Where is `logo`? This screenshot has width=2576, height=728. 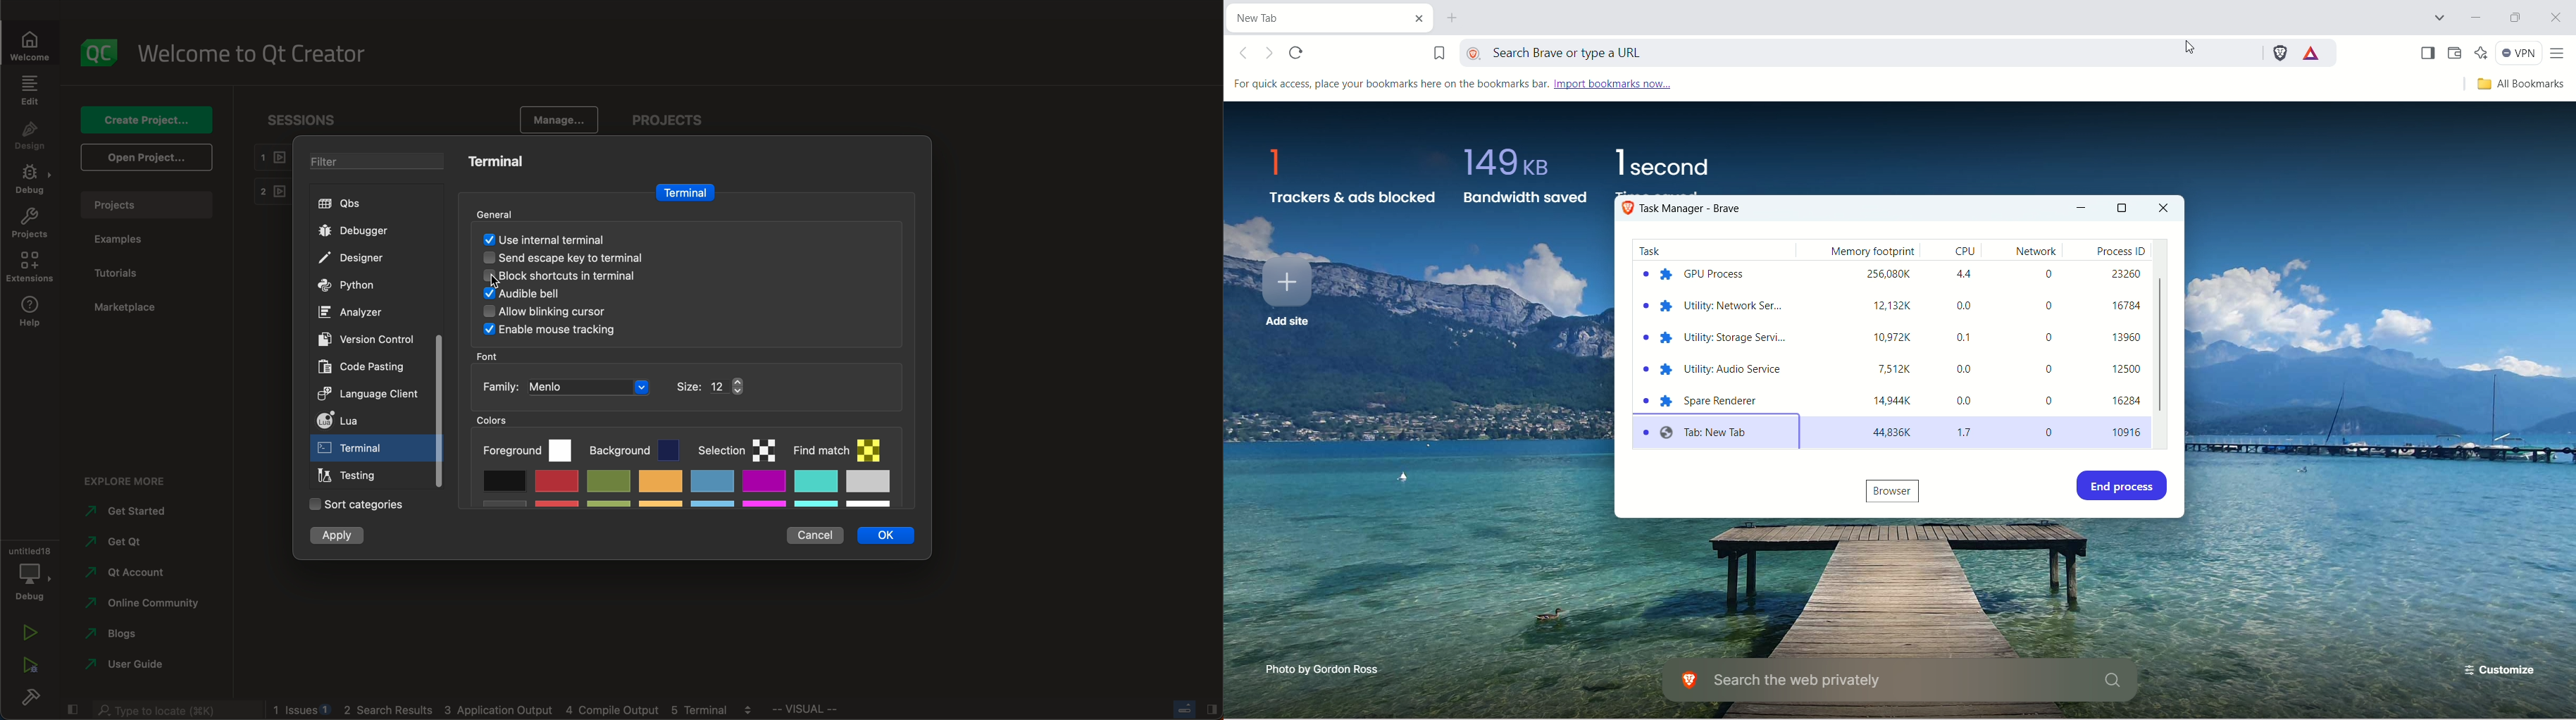 logo is located at coordinates (102, 51).